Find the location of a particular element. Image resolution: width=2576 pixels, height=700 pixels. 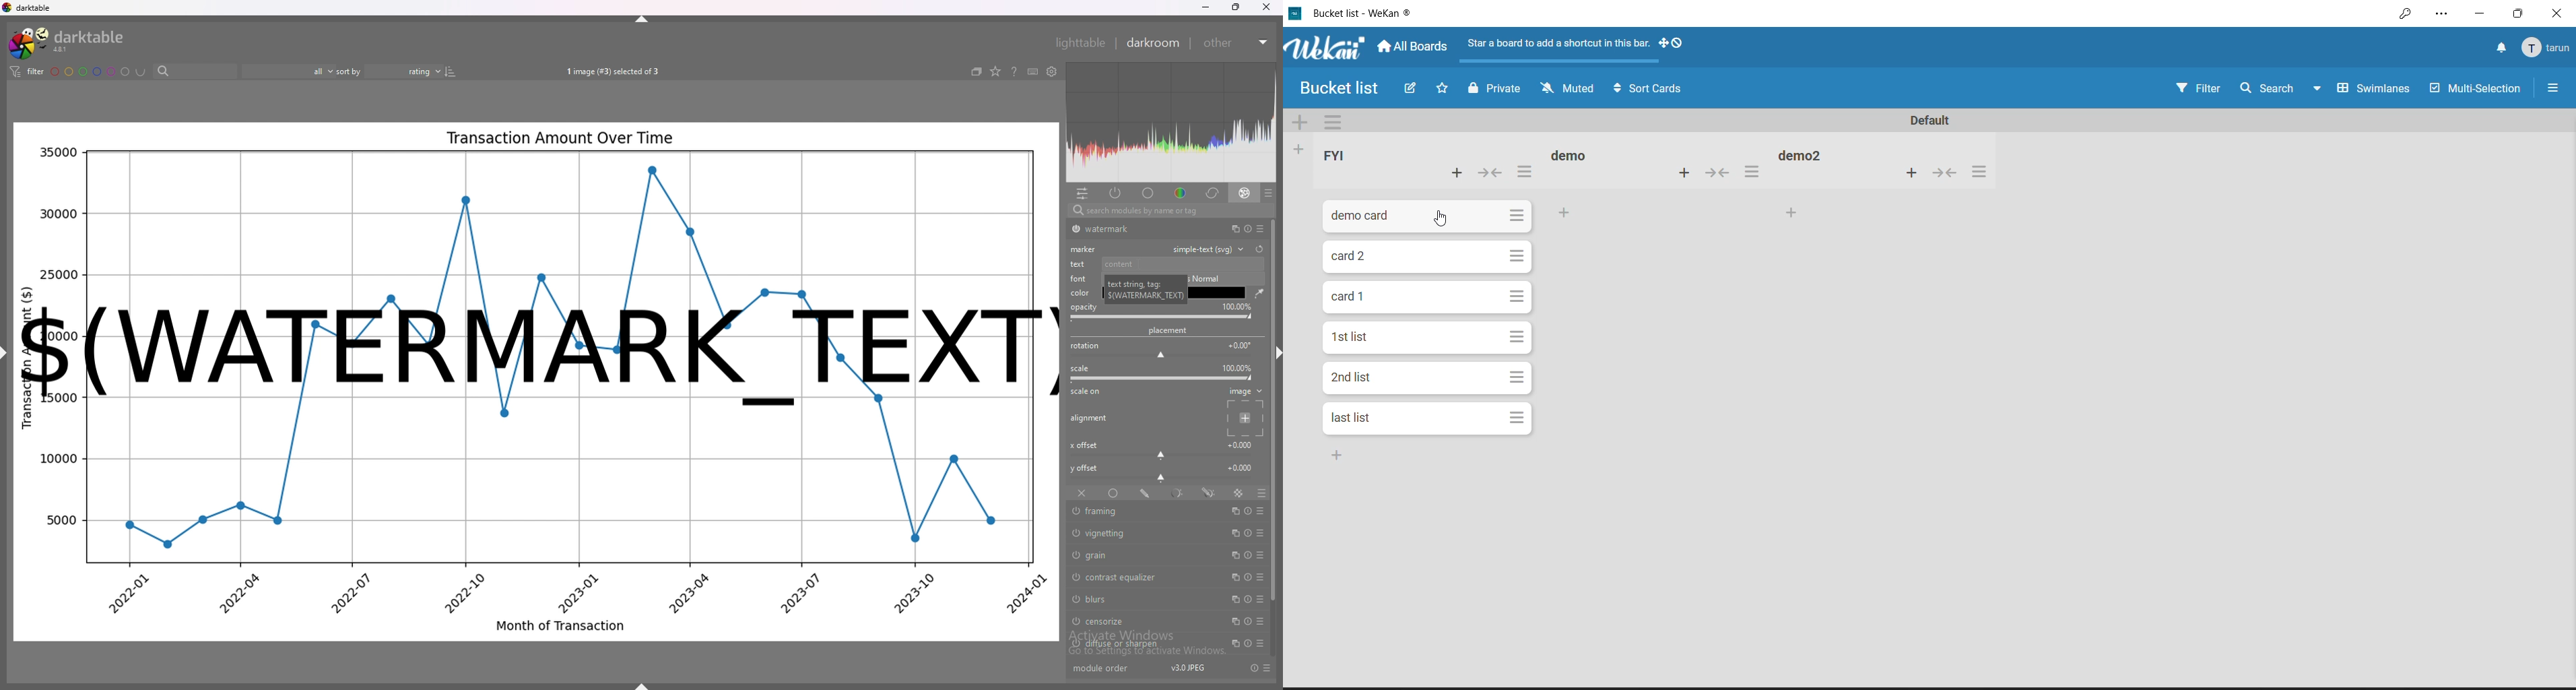

vignetting is located at coordinates (1144, 534).